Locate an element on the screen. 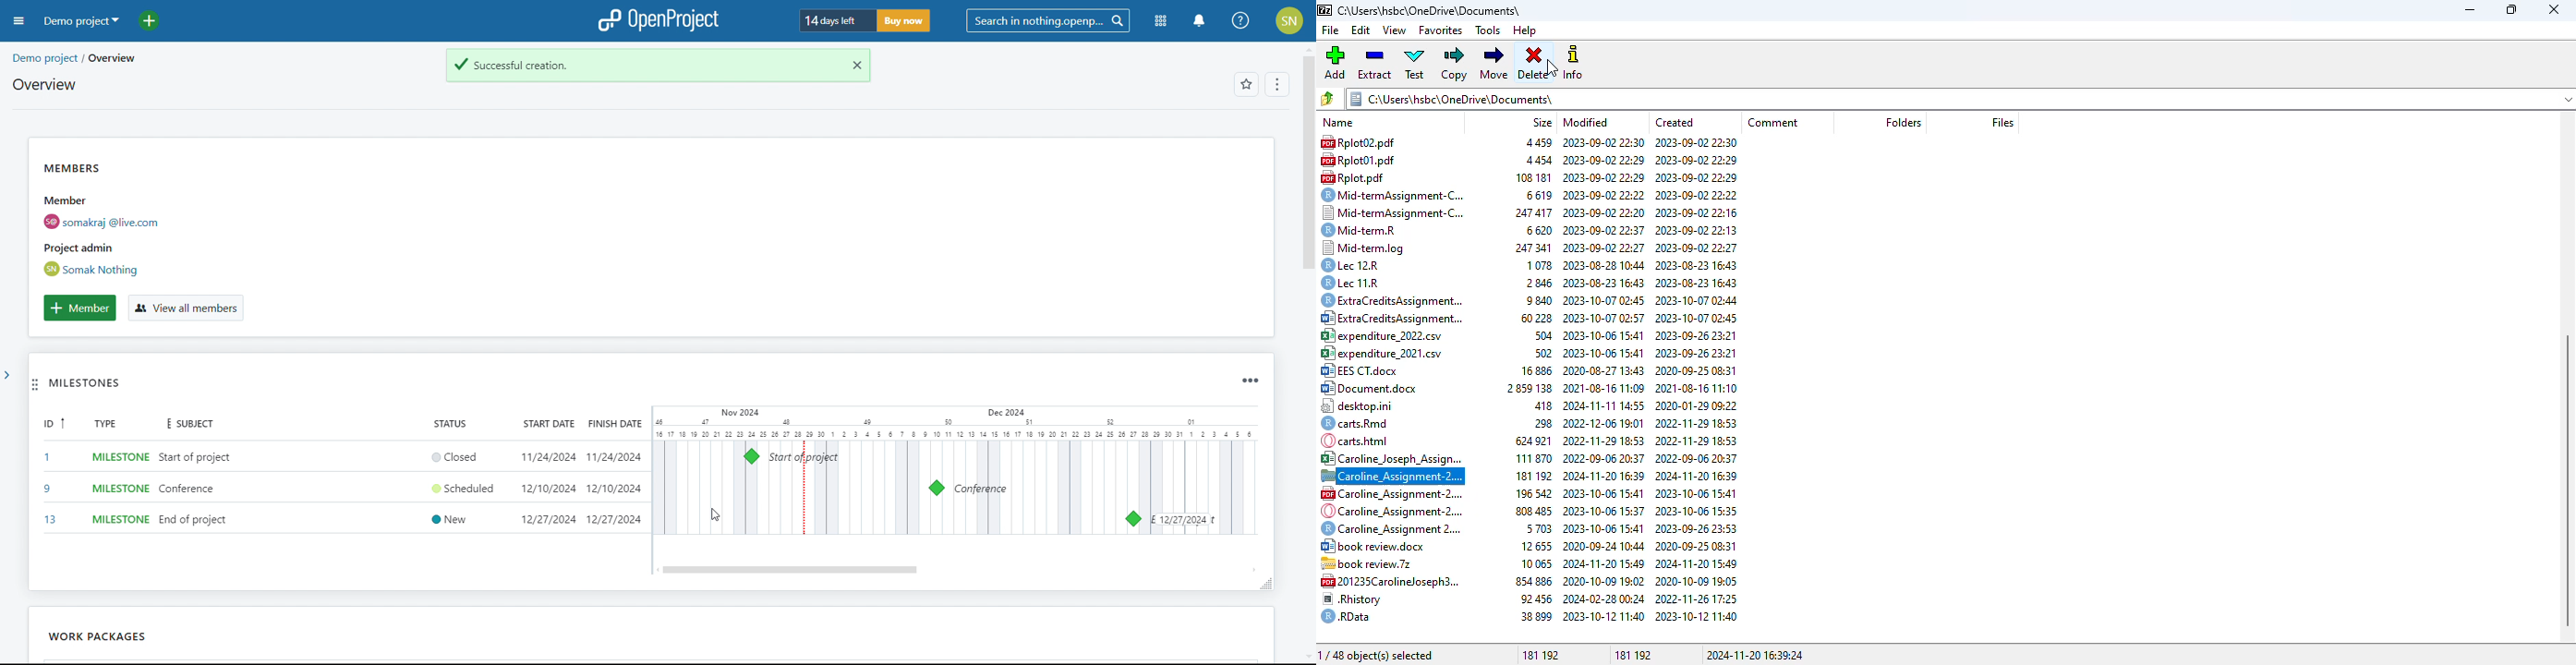 Image resolution: width=2576 pixels, height=672 pixels.  Casobine: Assionment-2.1\ selected is located at coordinates (1393, 477).